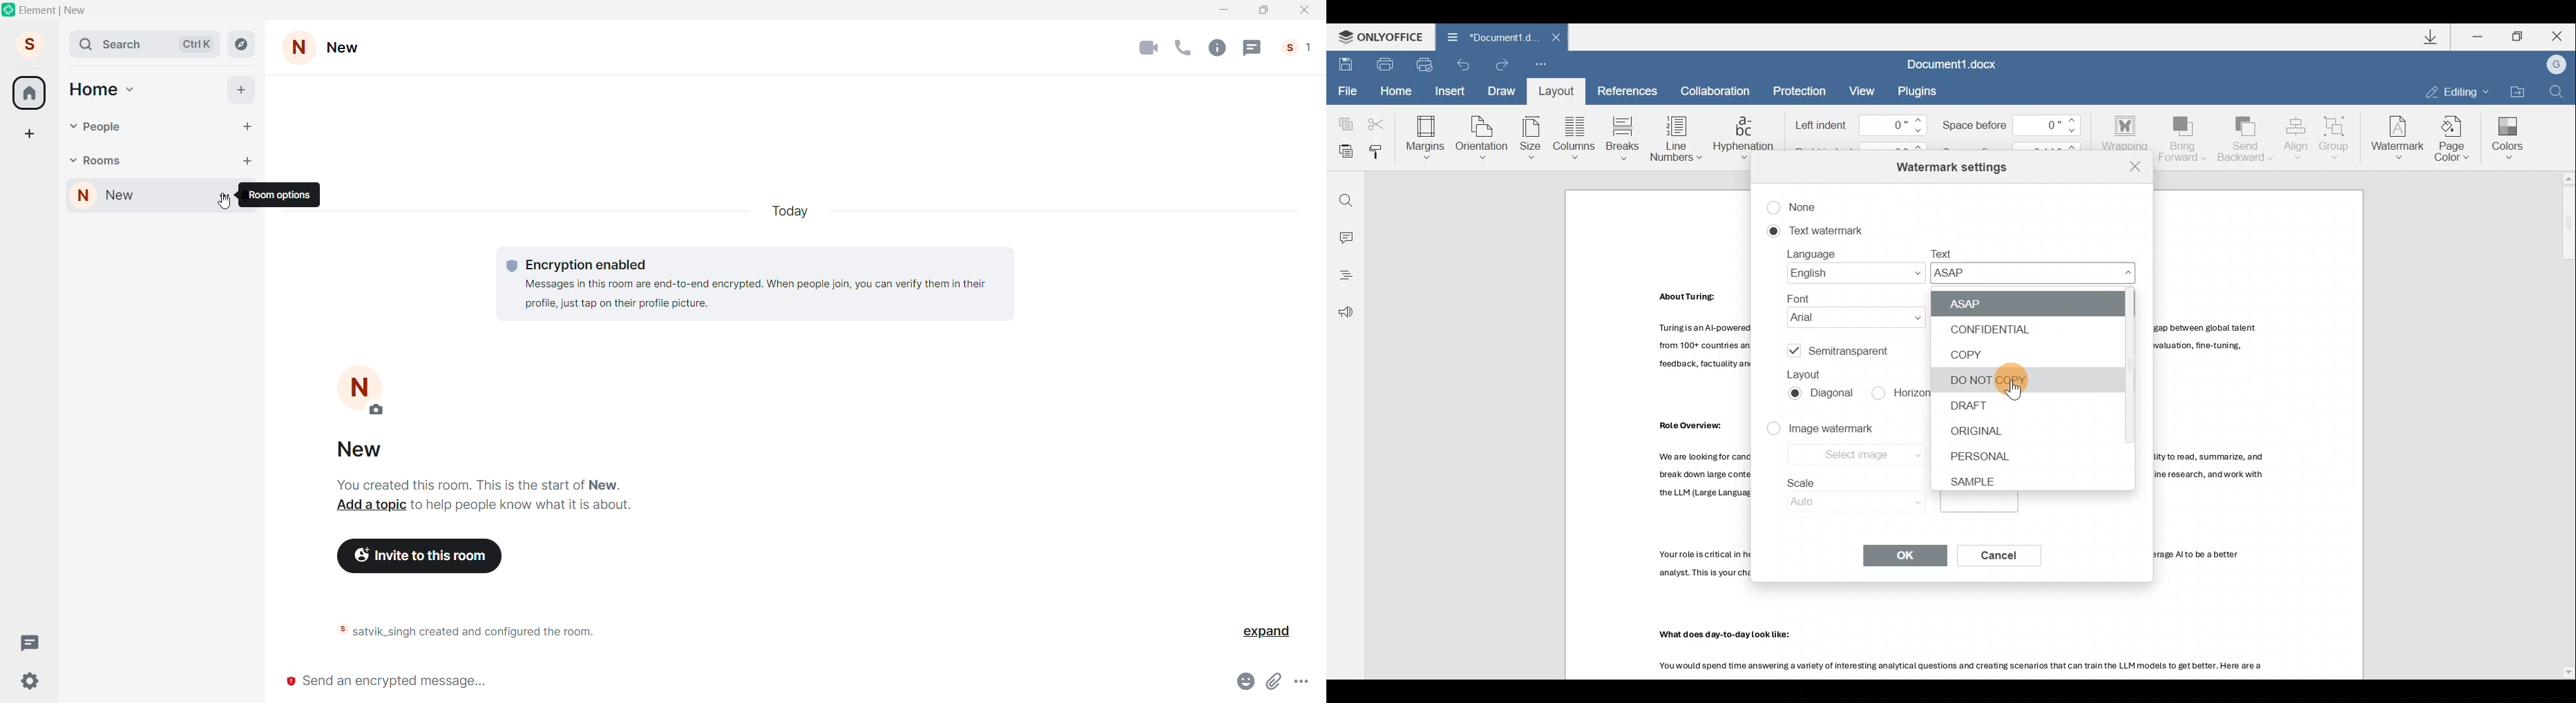 The image size is (2576, 728). Describe the element at coordinates (350, 47) in the screenshot. I see `New` at that location.